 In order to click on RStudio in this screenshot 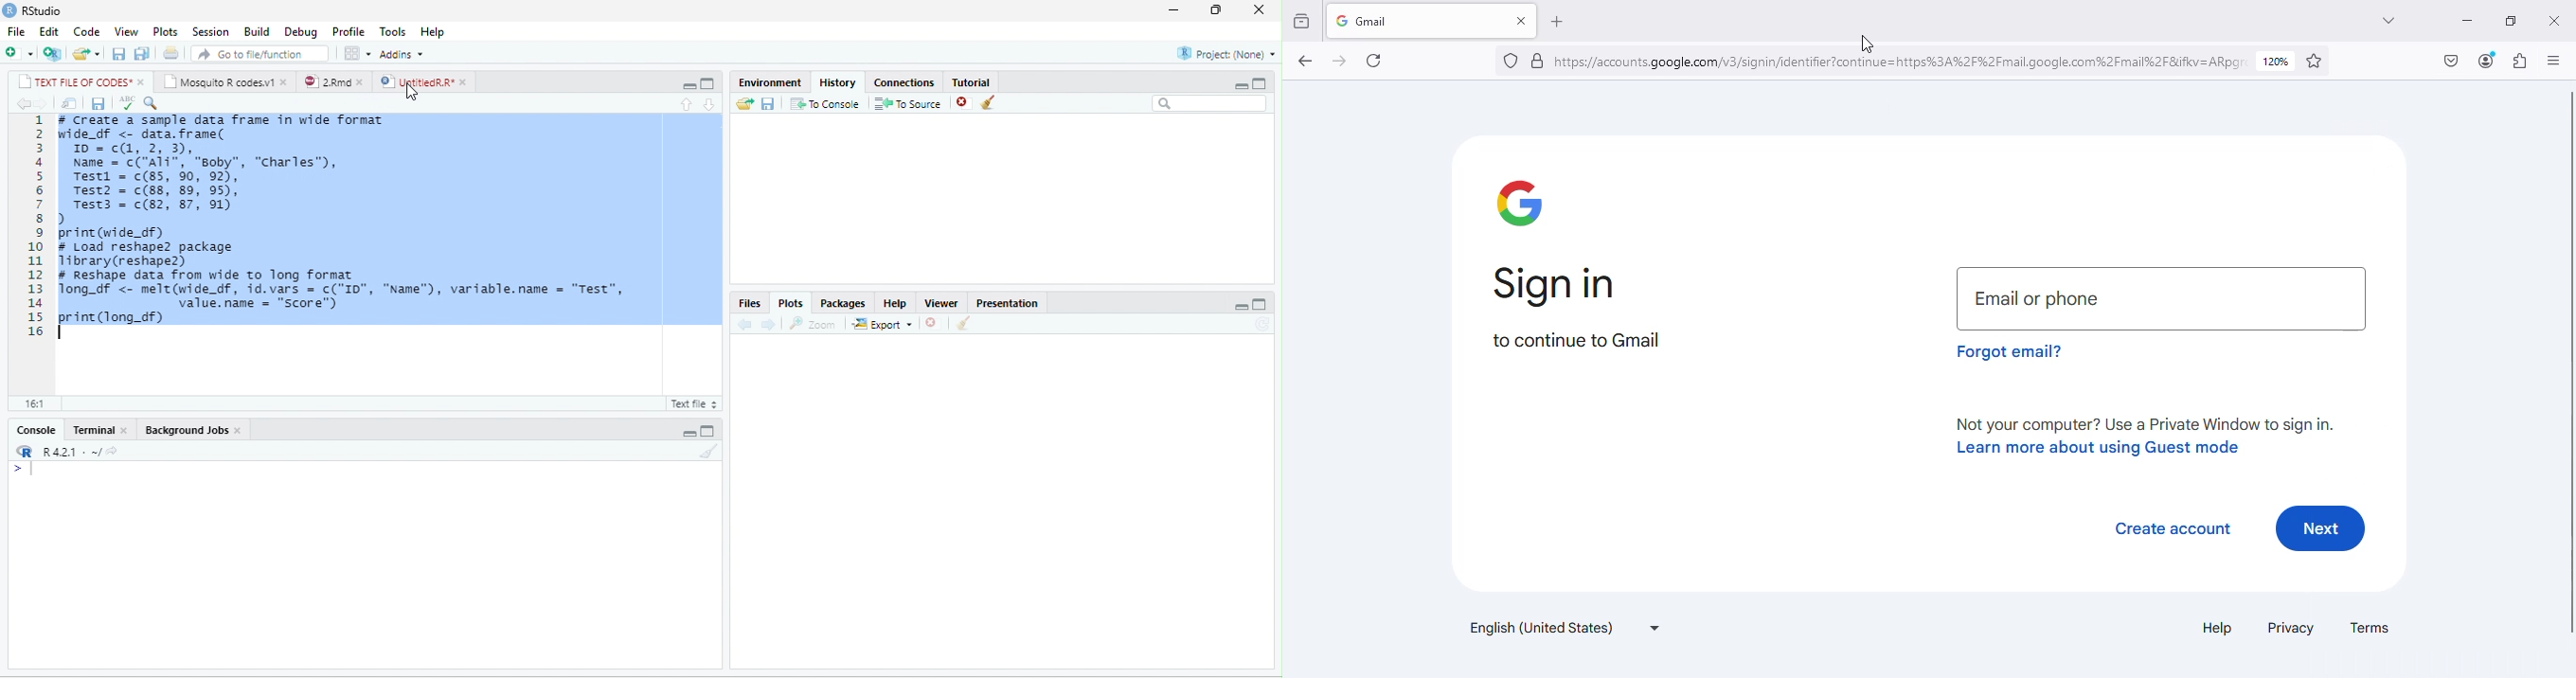, I will do `click(43, 11)`.